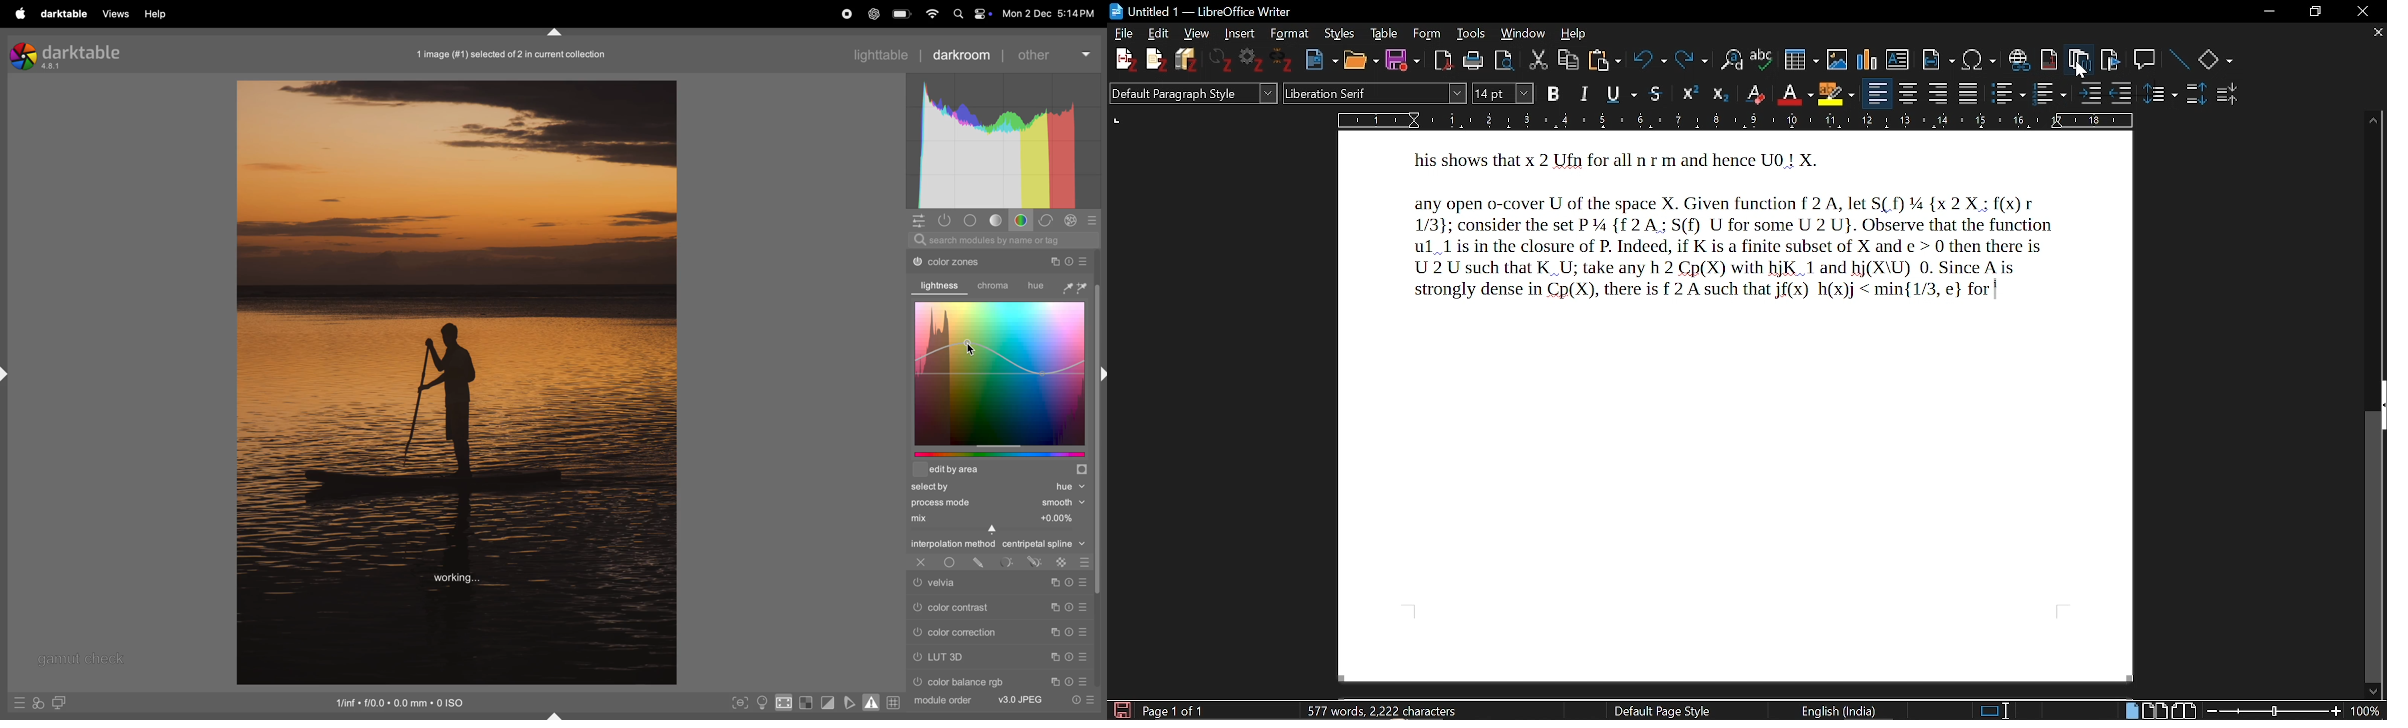  Describe the element at coordinates (1426, 34) in the screenshot. I see `Form` at that location.